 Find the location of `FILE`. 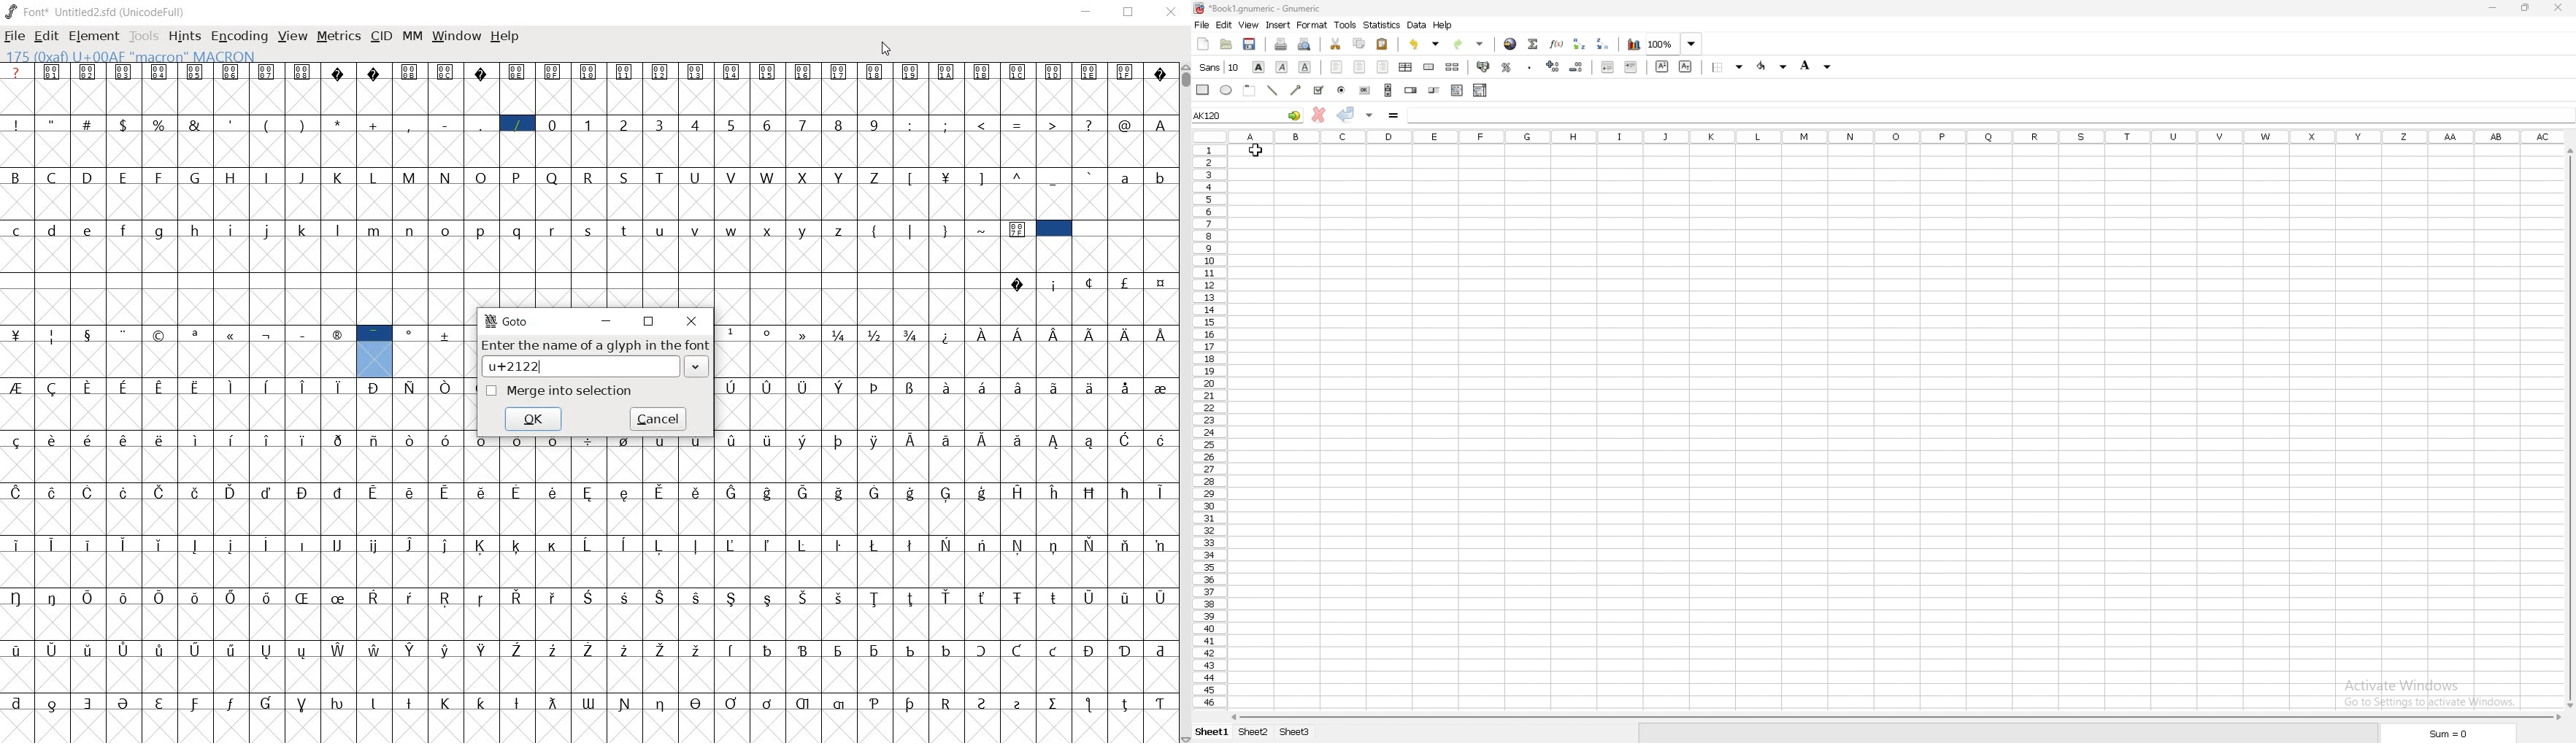

FILE is located at coordinates (15, 36).